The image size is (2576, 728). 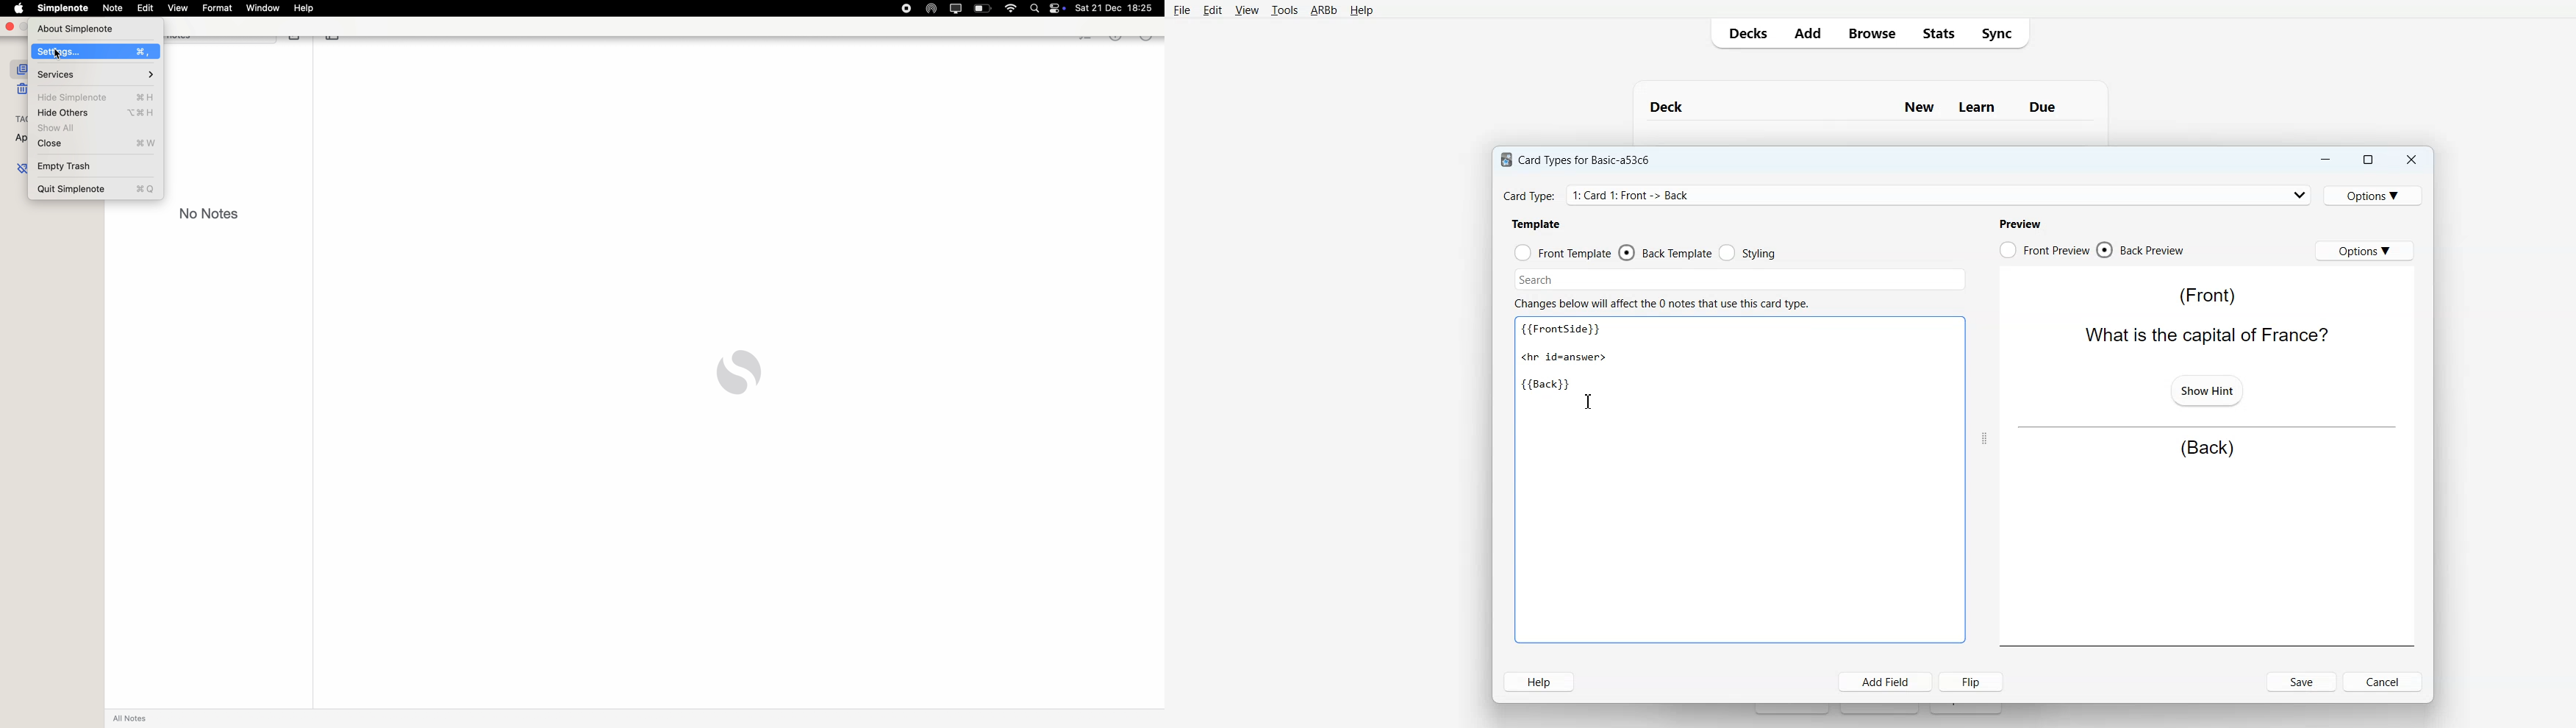 What do you see at coordinates (2207, 449) in the screenshot?
I see `(Back)` at bounding box center [2207, 449].